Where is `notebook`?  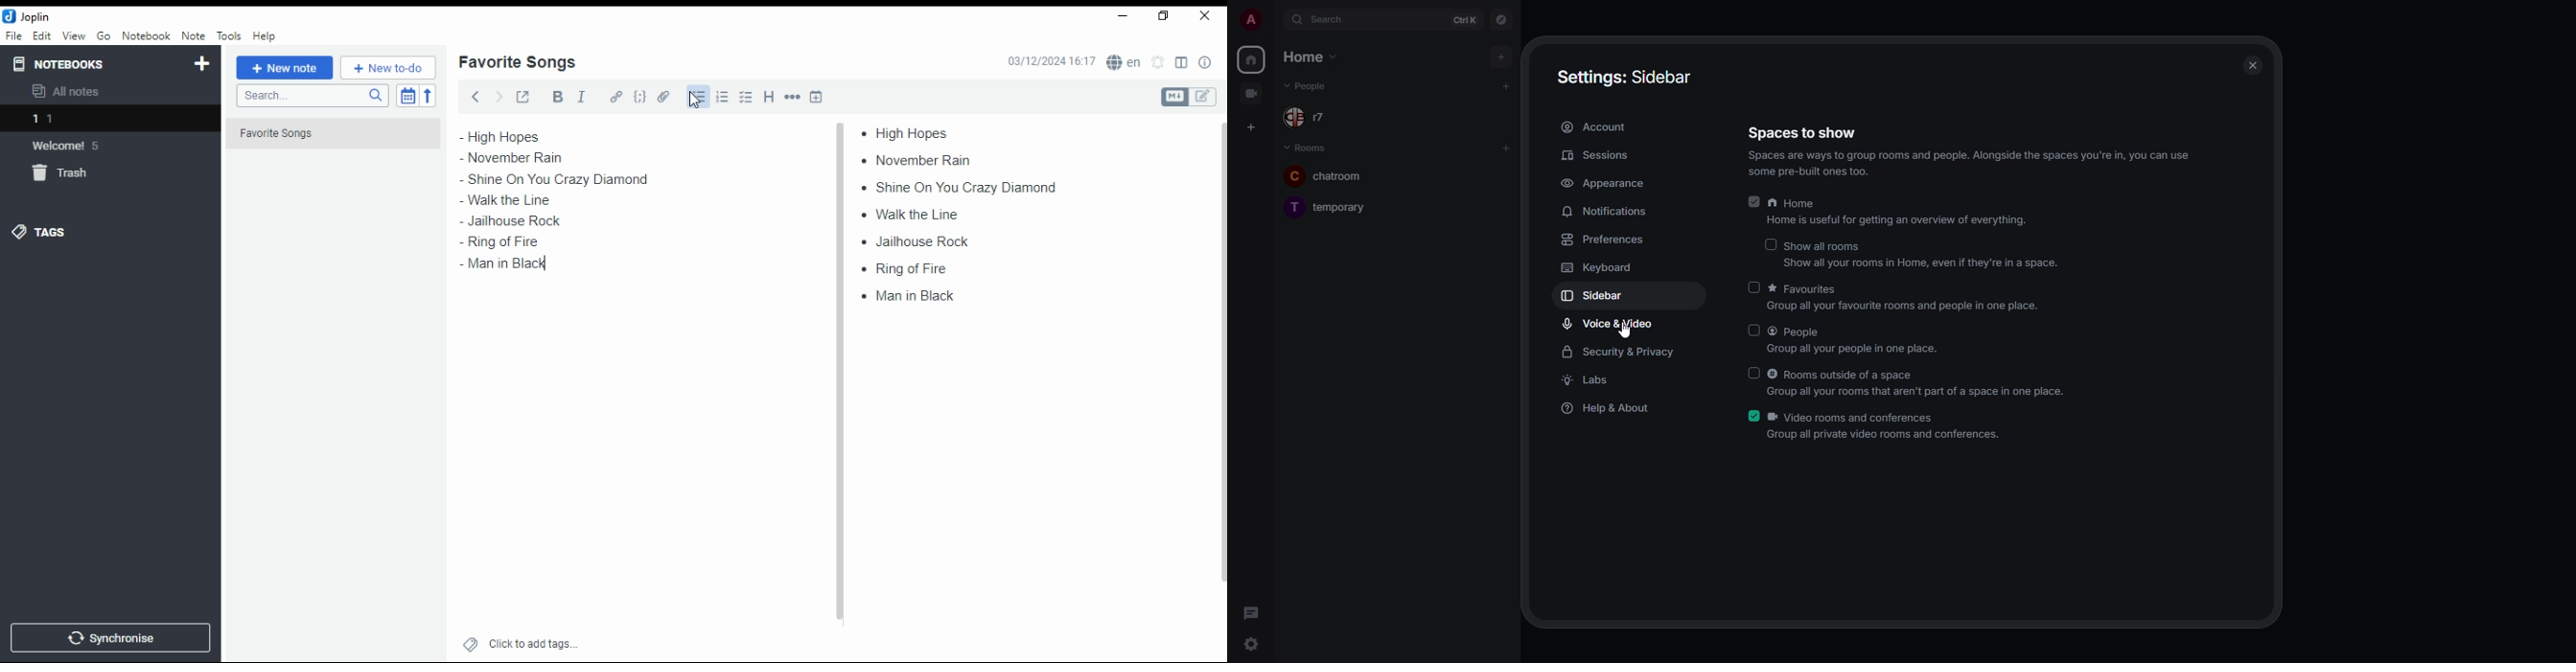 notebook is located at coordinates (146, 35).